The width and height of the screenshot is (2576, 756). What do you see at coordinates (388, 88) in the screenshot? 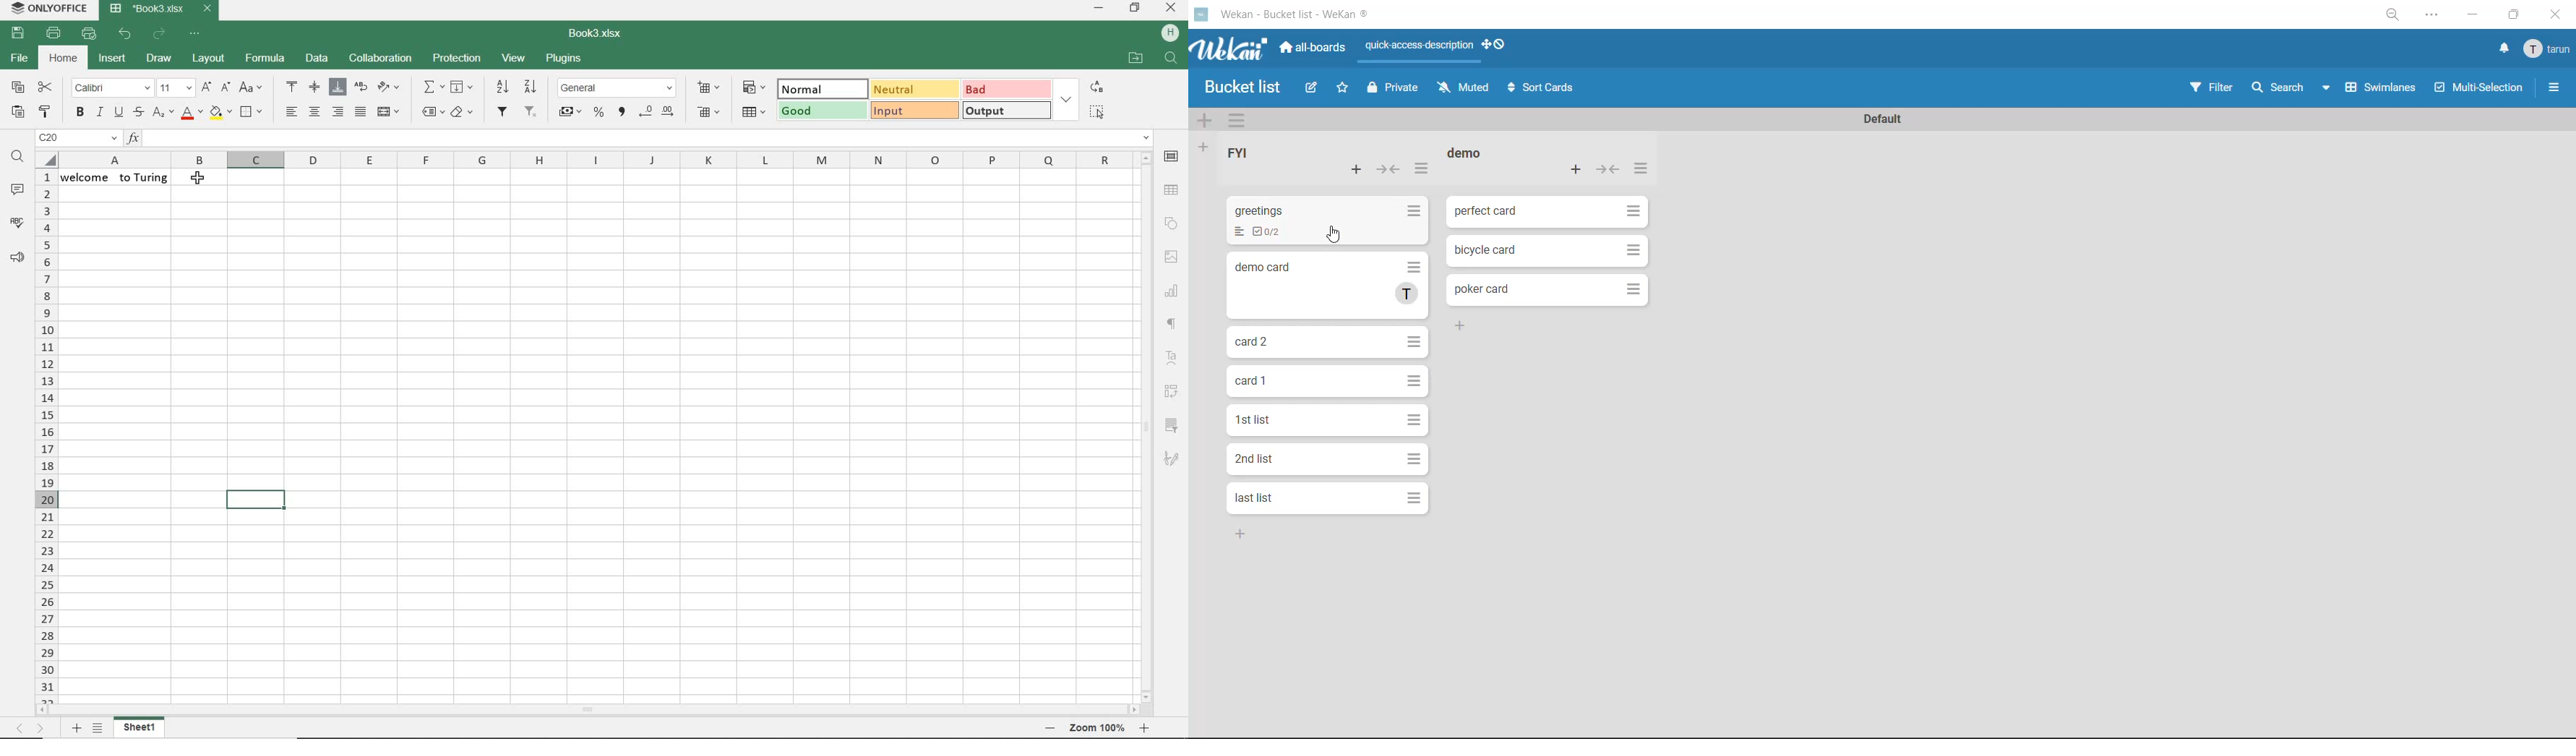
I see `orientation` at bounding box center [388, 88].